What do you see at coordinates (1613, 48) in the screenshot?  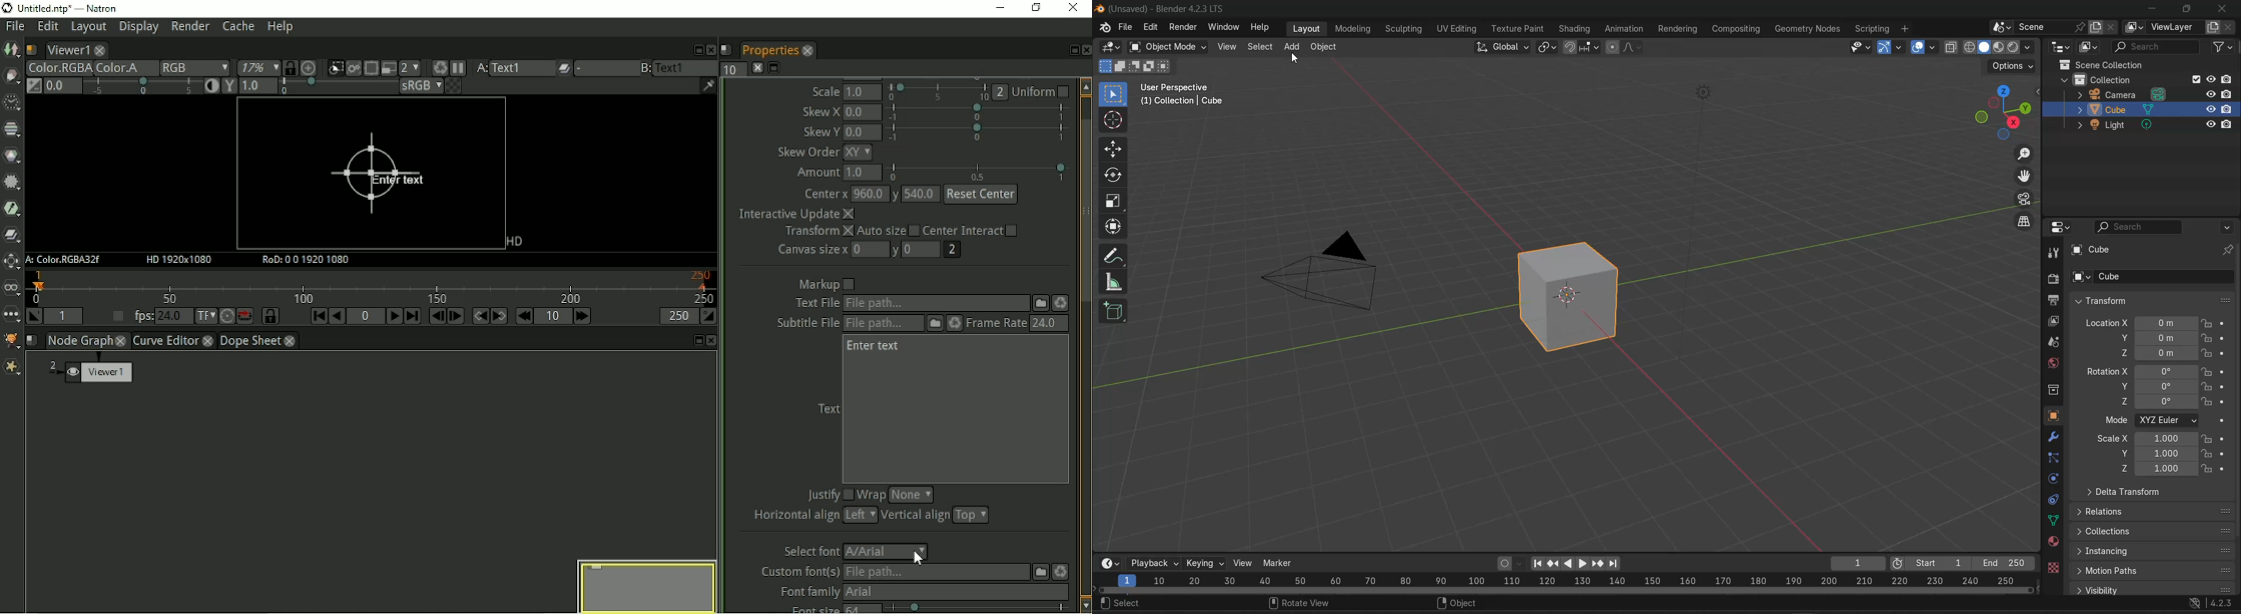 I see `proportional editing objects` at bounding box center [1613, 48].